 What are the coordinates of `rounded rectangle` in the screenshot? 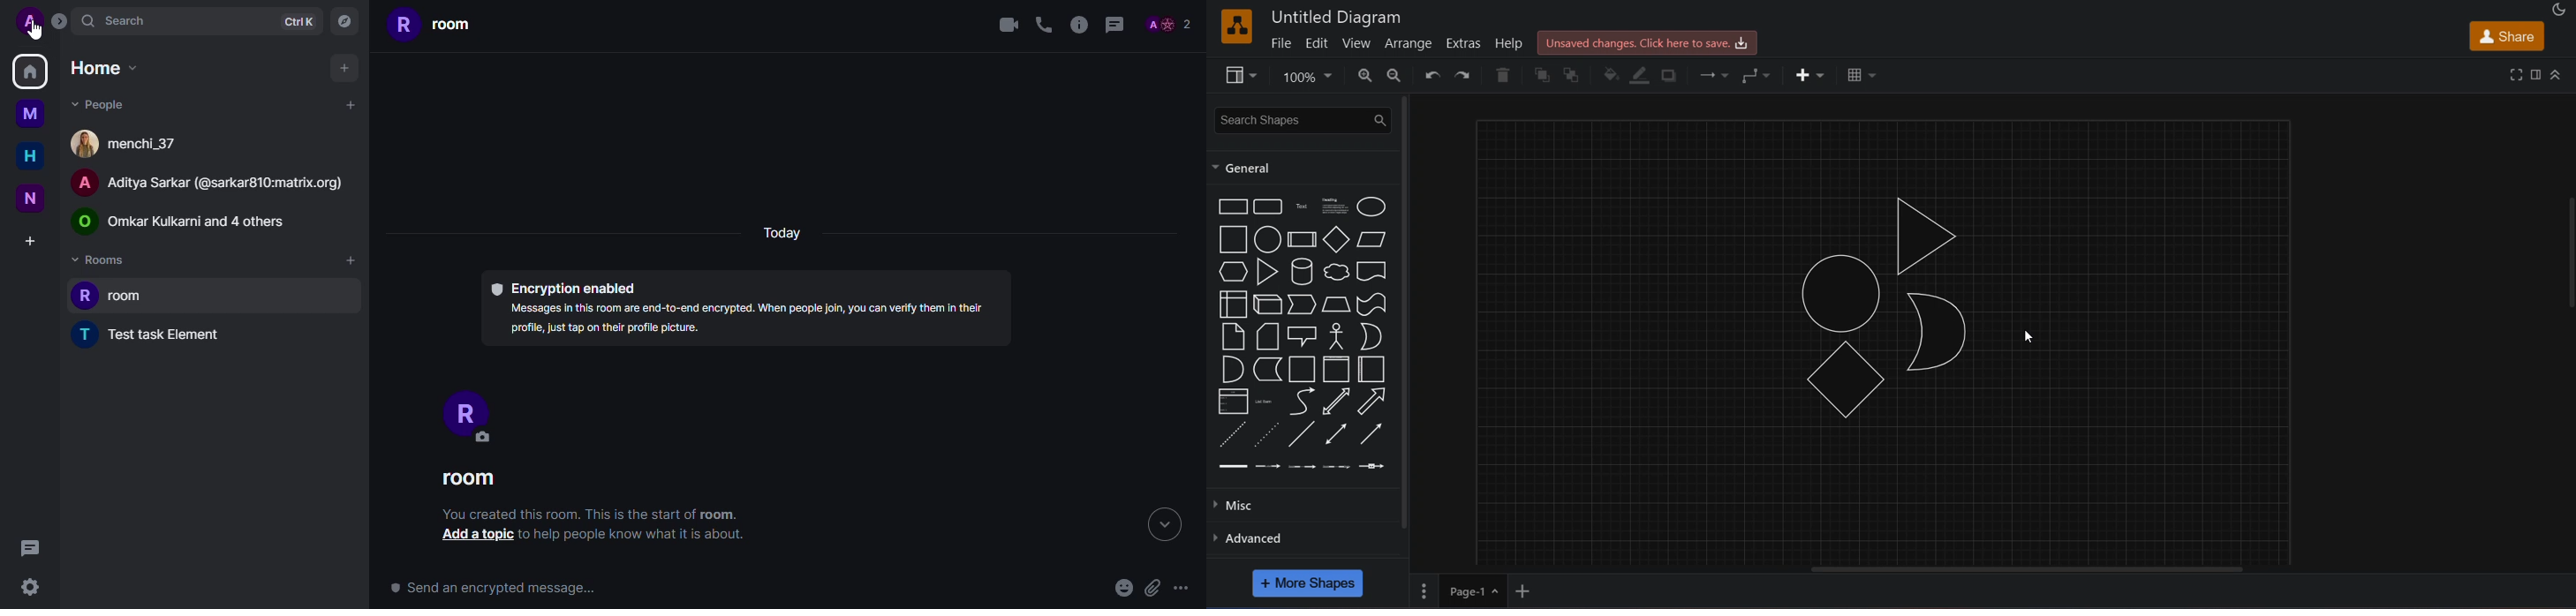 It's located at (1269, 208).